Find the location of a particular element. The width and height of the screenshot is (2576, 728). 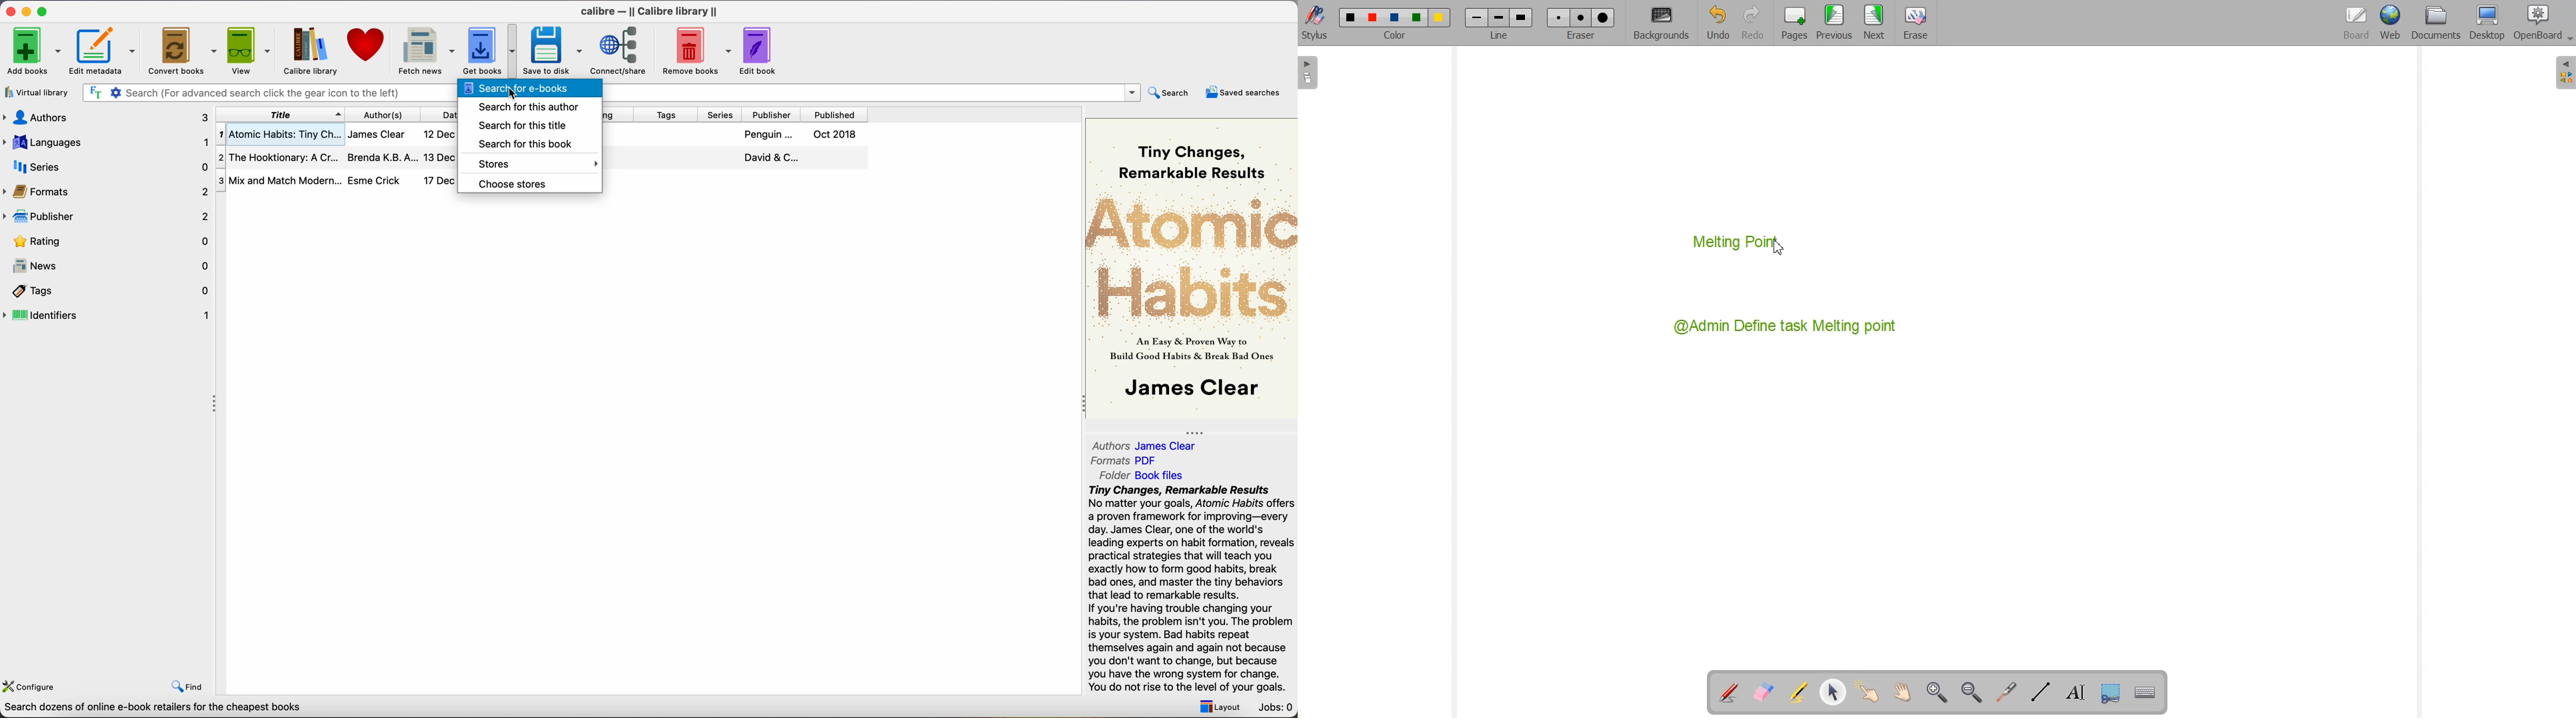

Virtual laser Pointer is located at coordinates (2006, 691).